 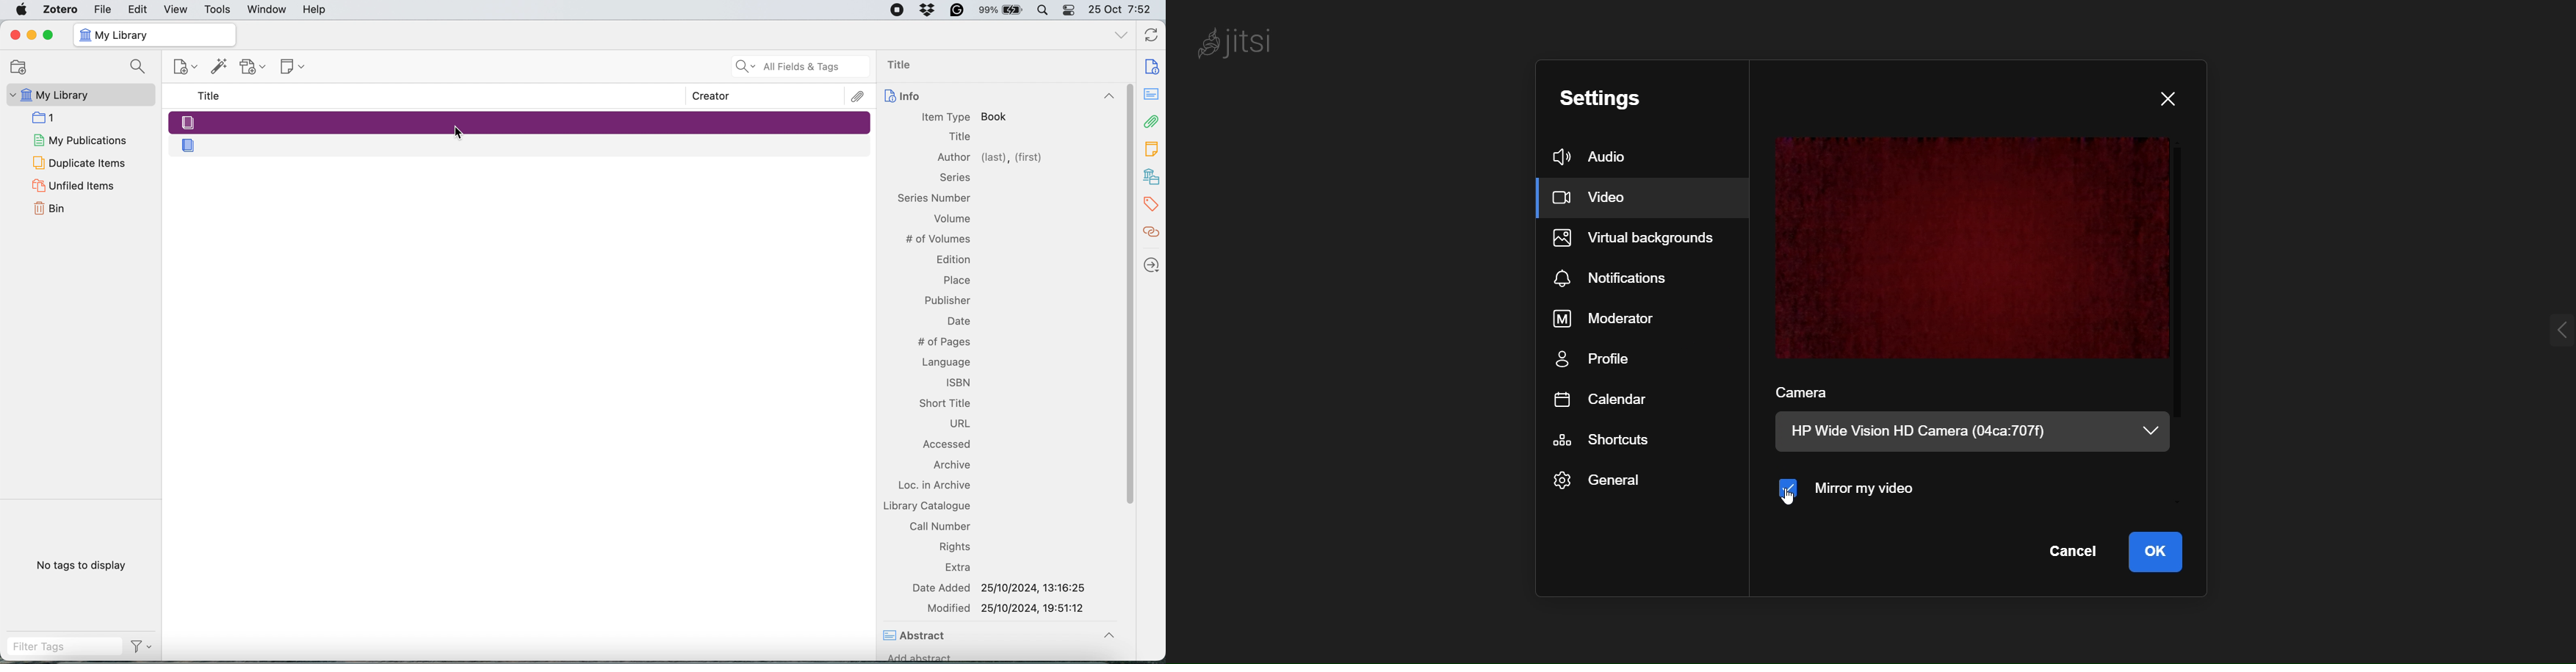 What do you see at coordinates (1002, 587) in the screenshot?
I see `Date Added 25/10/2024, 13:16:25` at bounding box center [1002, 587].